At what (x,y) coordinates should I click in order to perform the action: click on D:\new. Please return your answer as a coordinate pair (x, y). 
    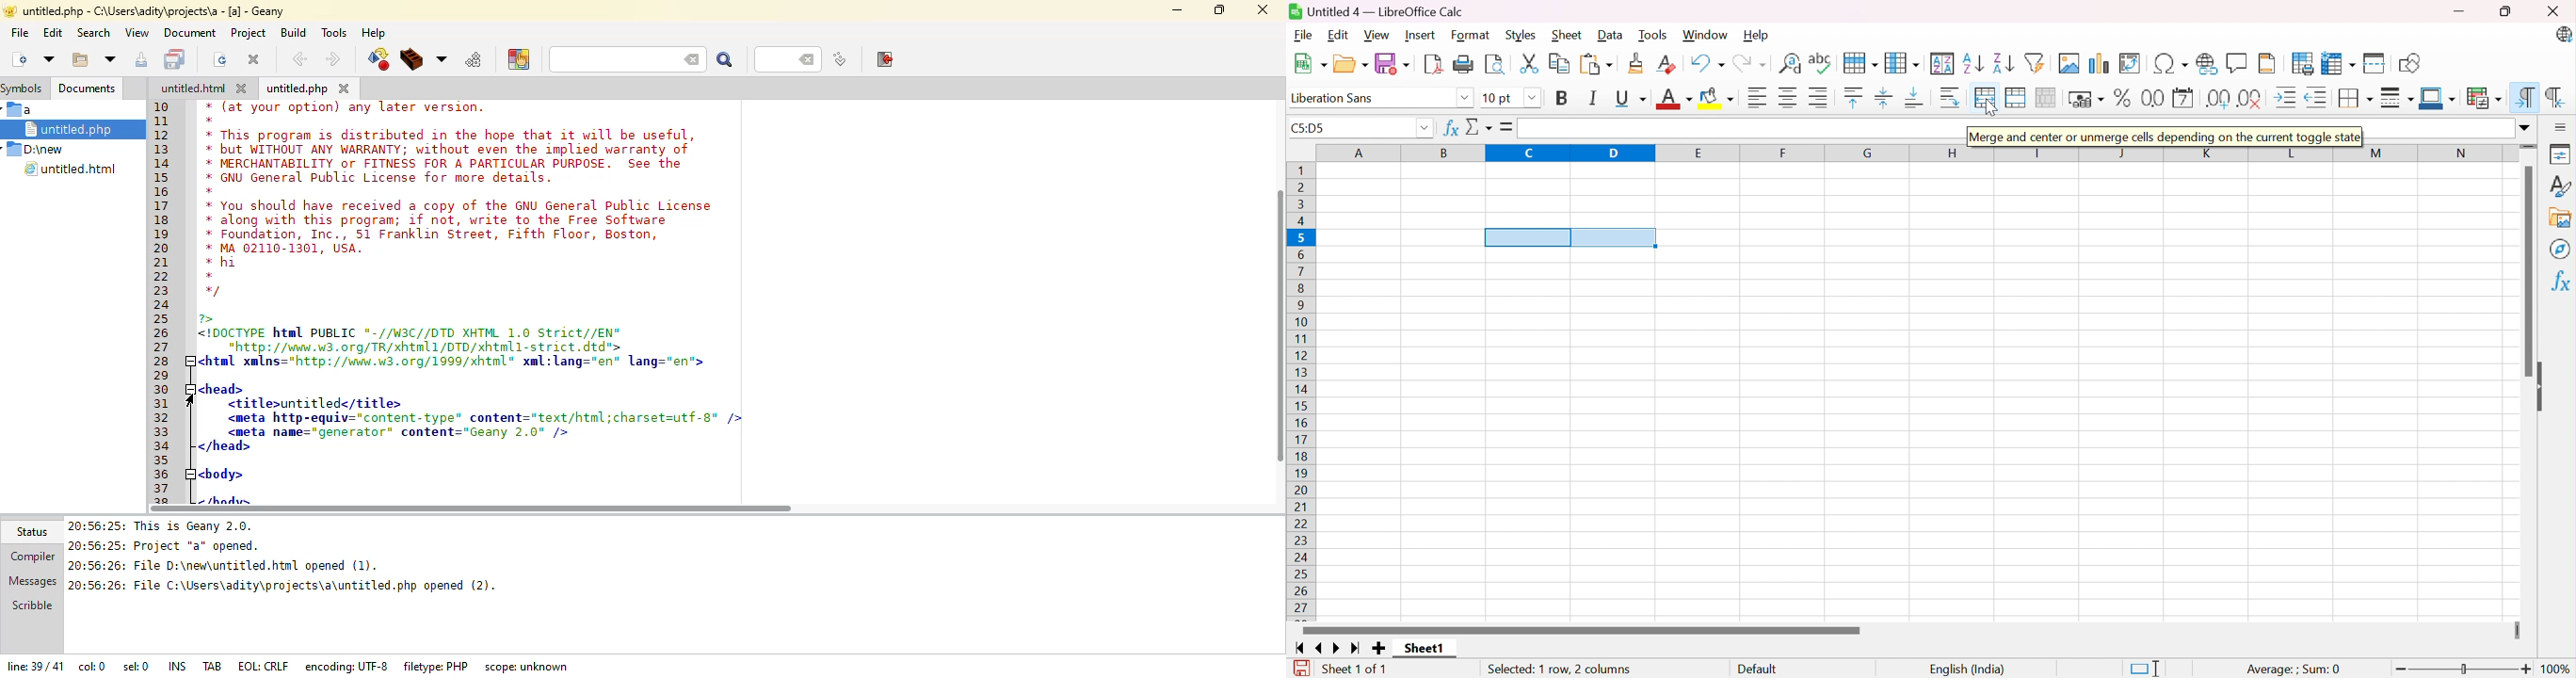
    Looking at the image, I should click on (36, 149).